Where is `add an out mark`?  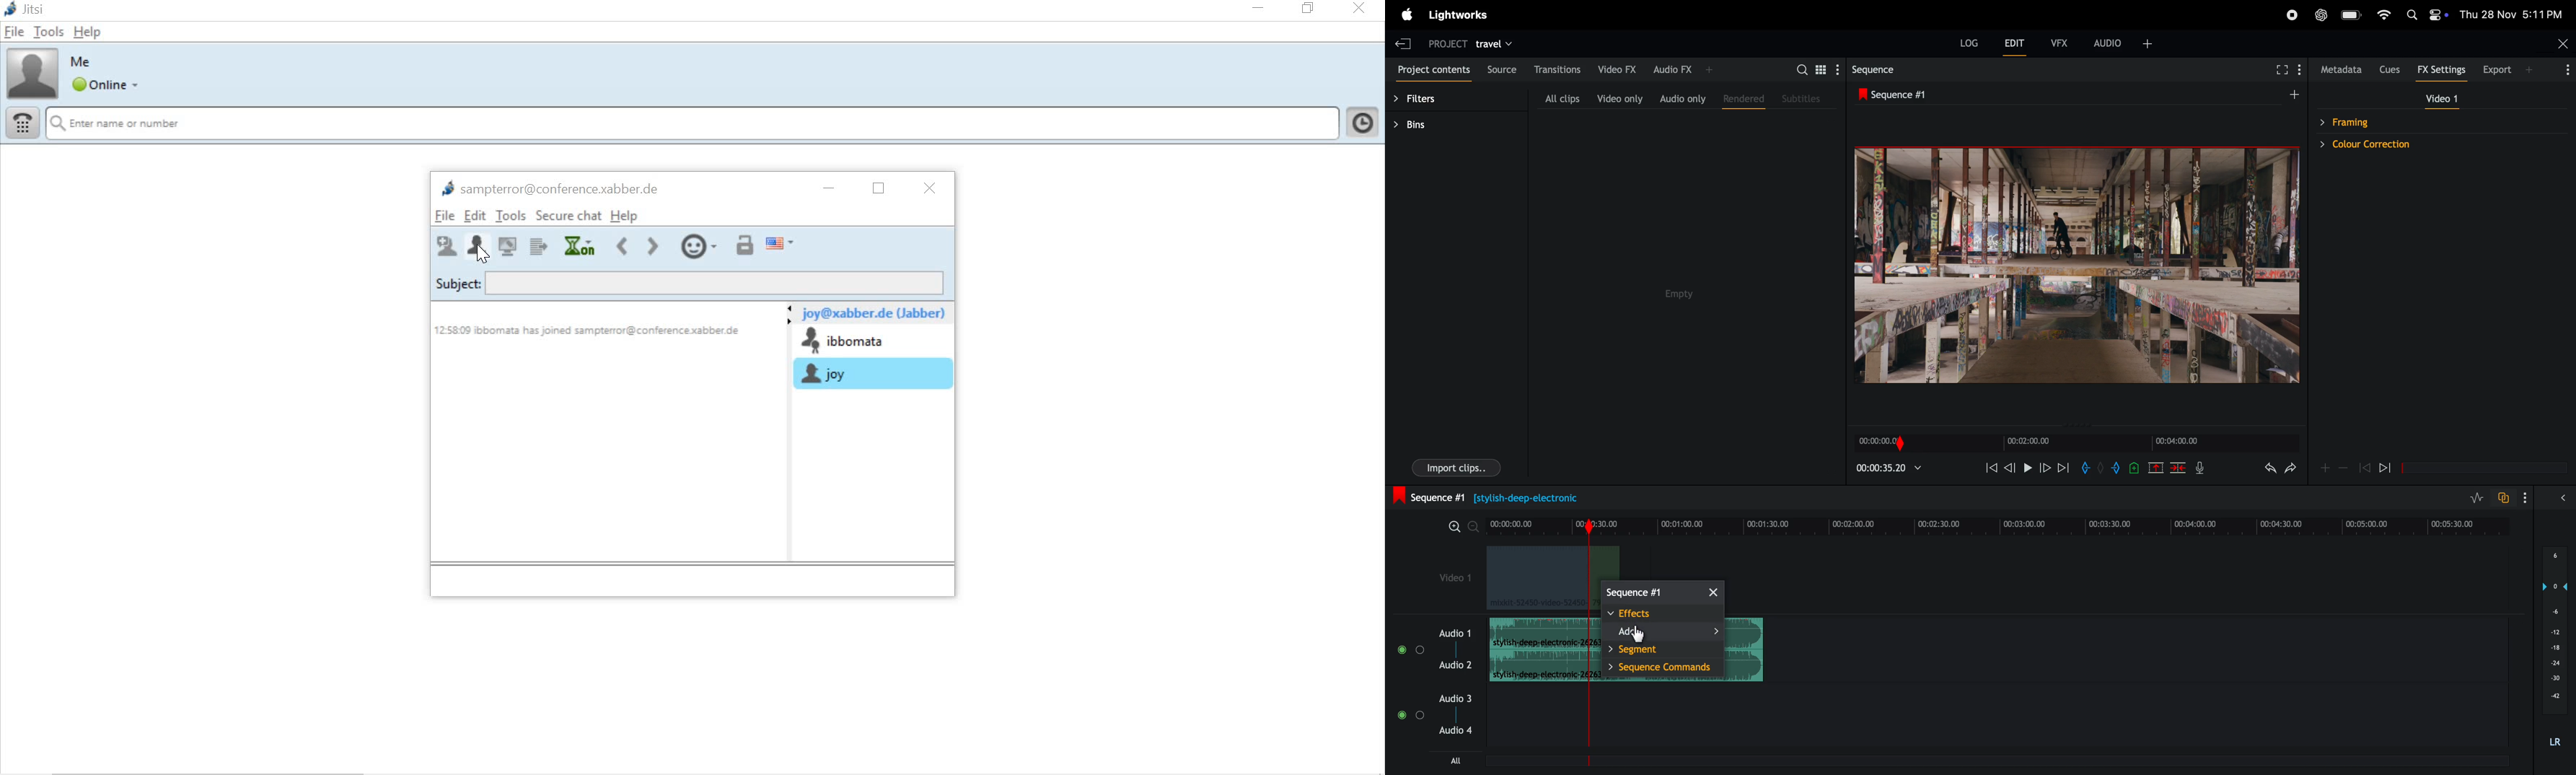
add an out mark is located at coordinates (2114, 469).